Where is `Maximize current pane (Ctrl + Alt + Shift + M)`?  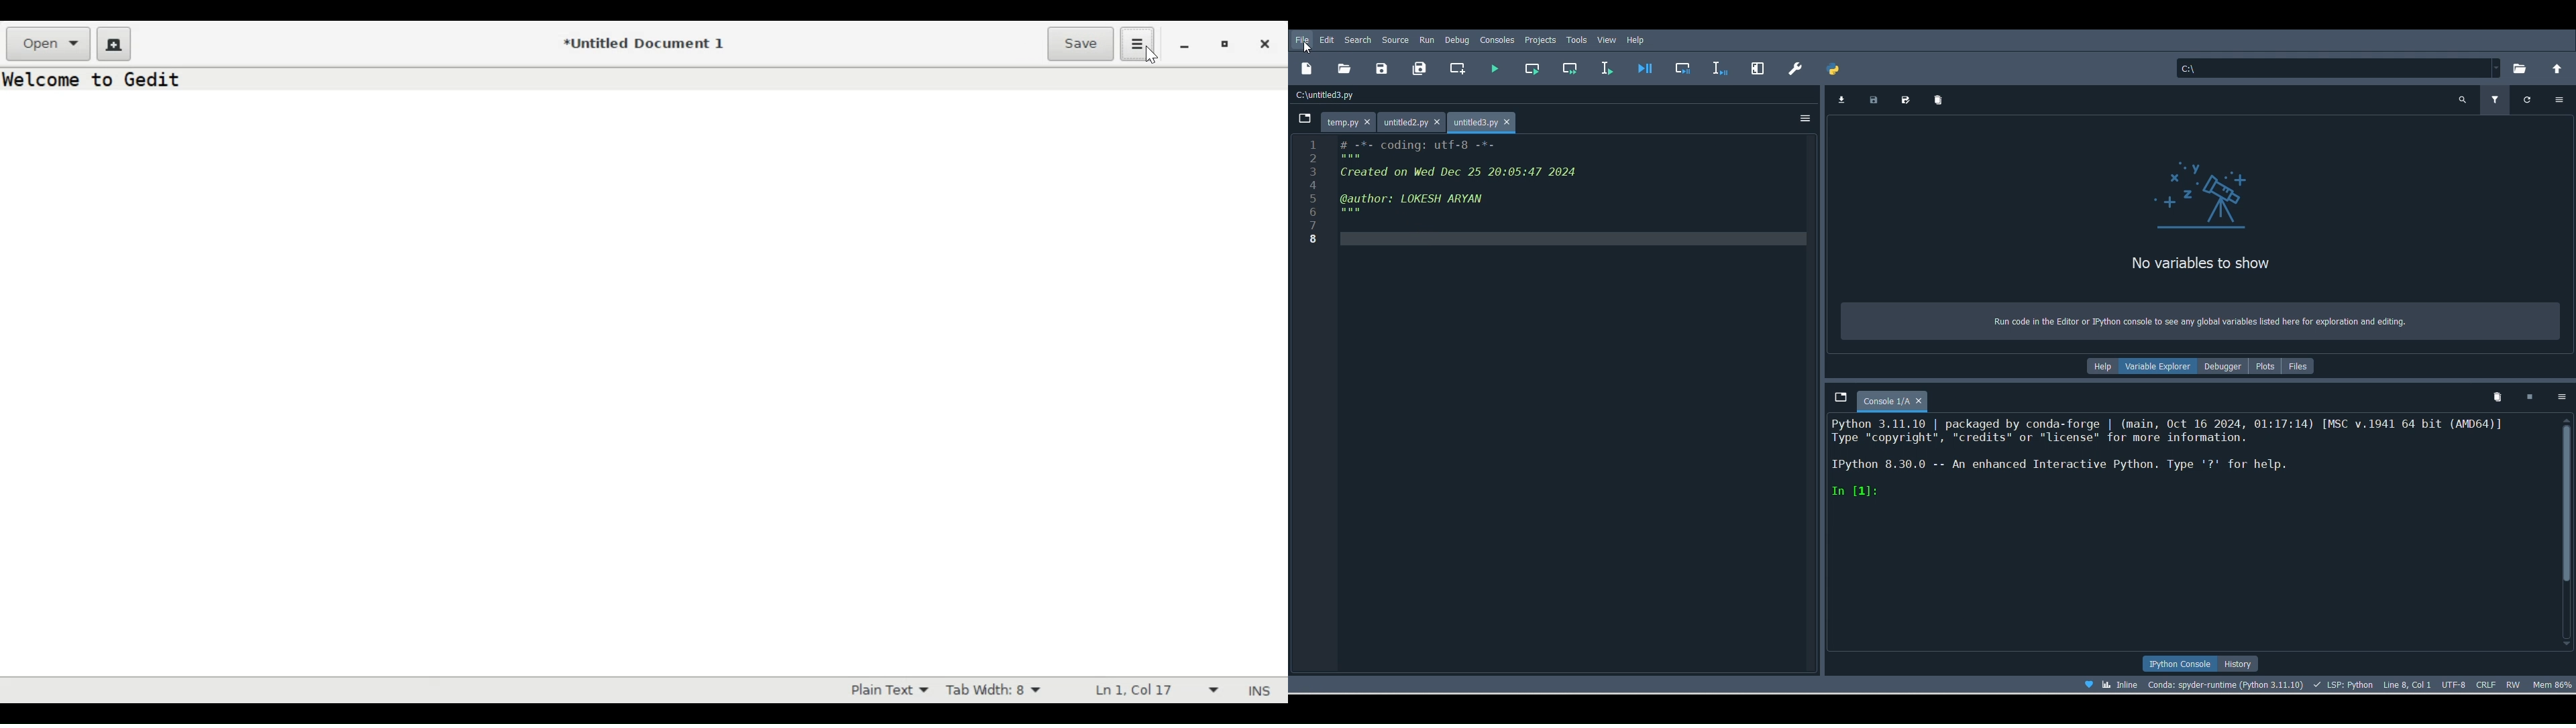 Maximize current pane (Ctrl + Alt + Shift + M) is located at coordinates (1792, 67).